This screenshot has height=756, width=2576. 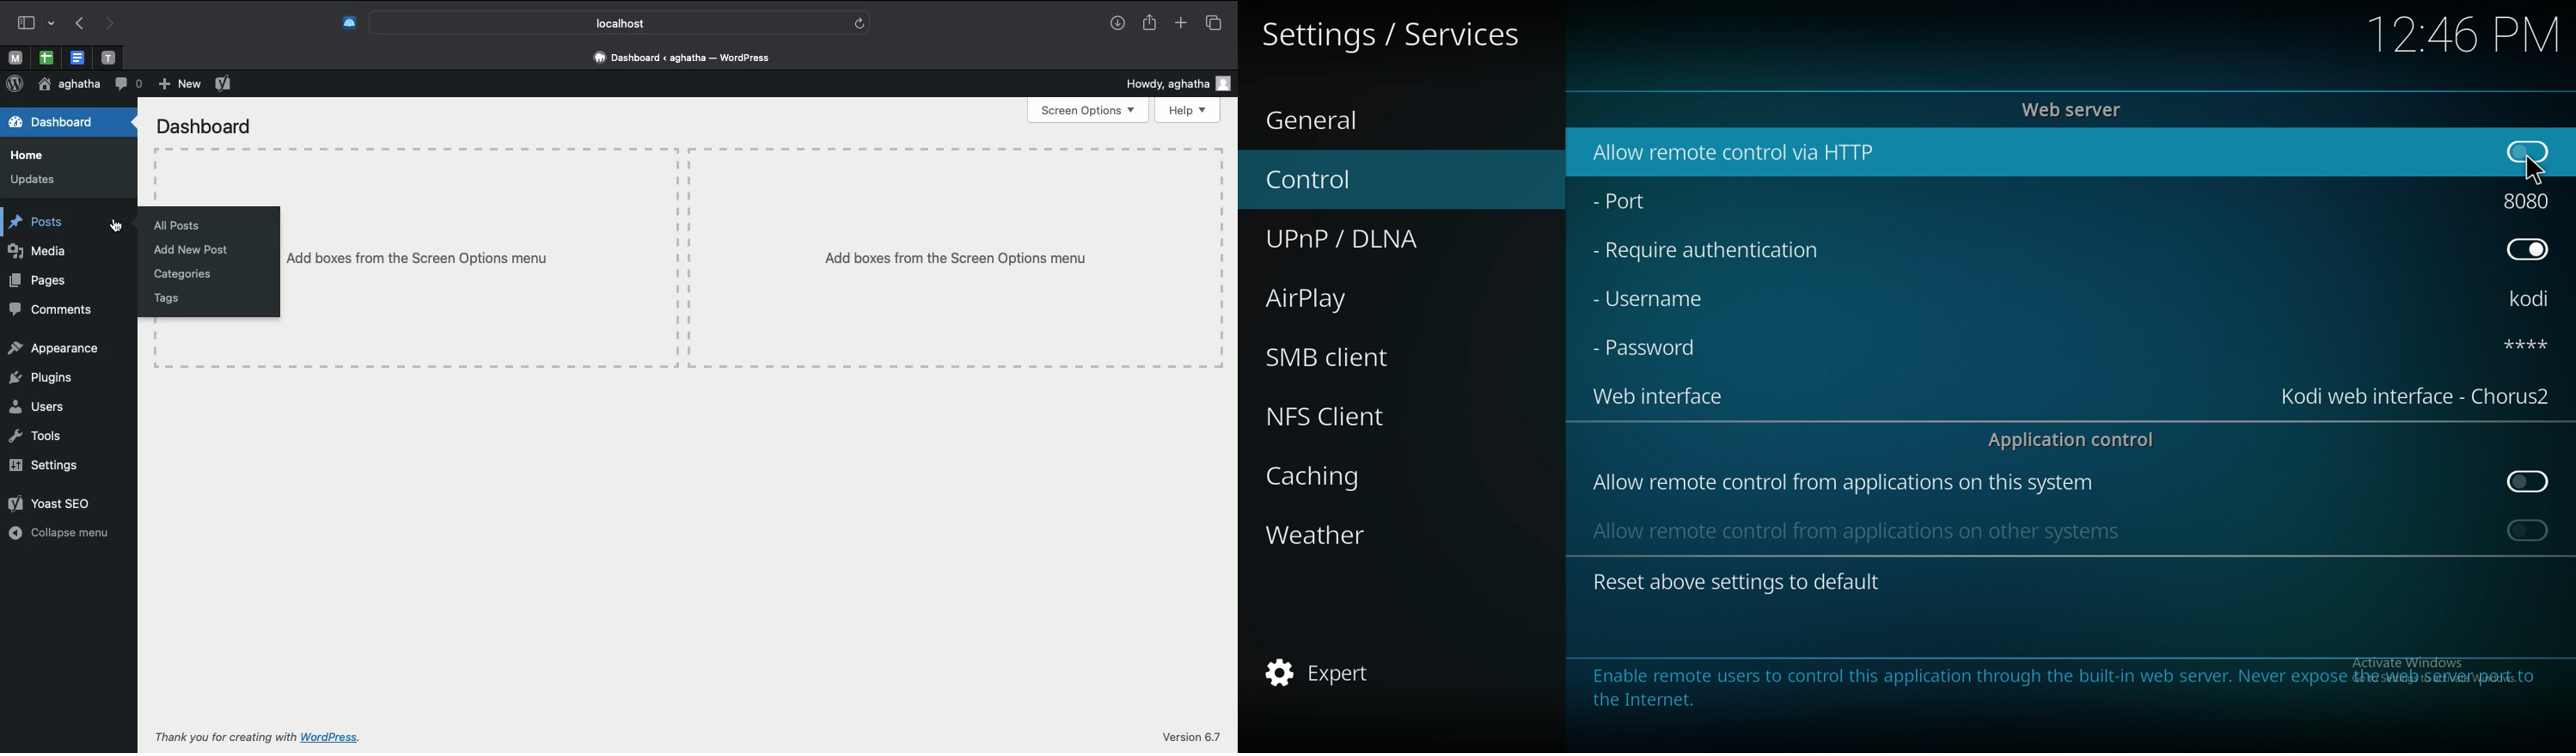 I want to click on services, so click(x=1398, y=33).